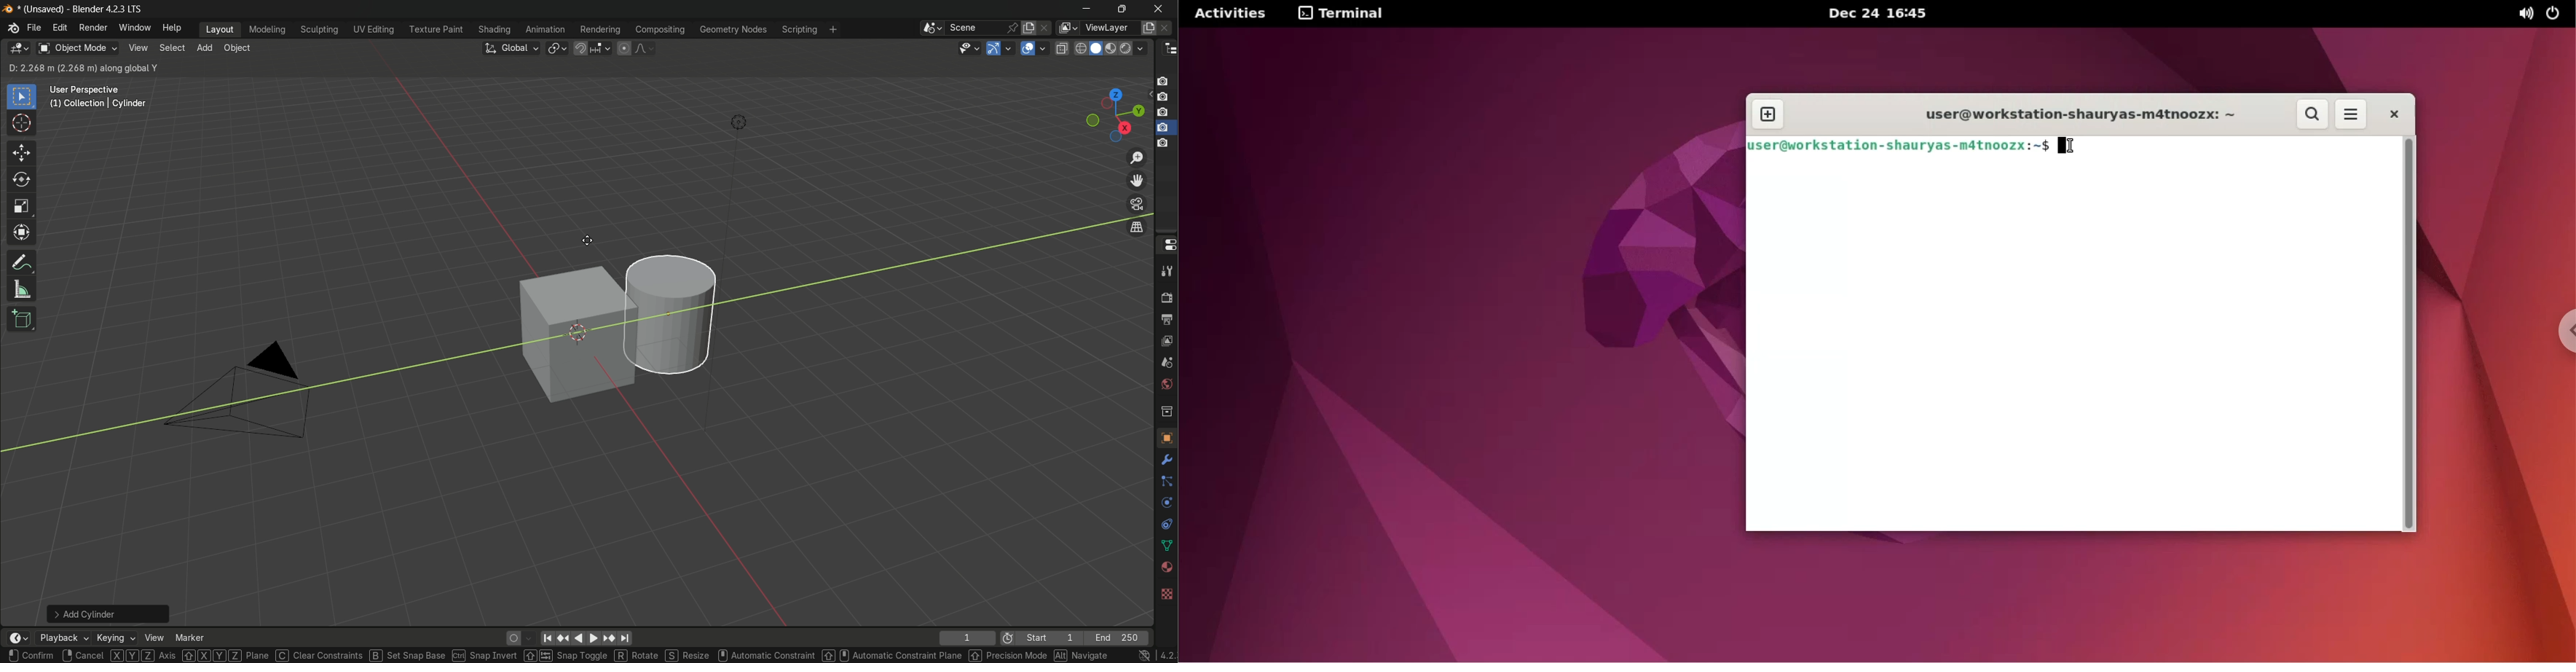 The image size is (2576, 672). I want to click on tools, so click(1166, 269).